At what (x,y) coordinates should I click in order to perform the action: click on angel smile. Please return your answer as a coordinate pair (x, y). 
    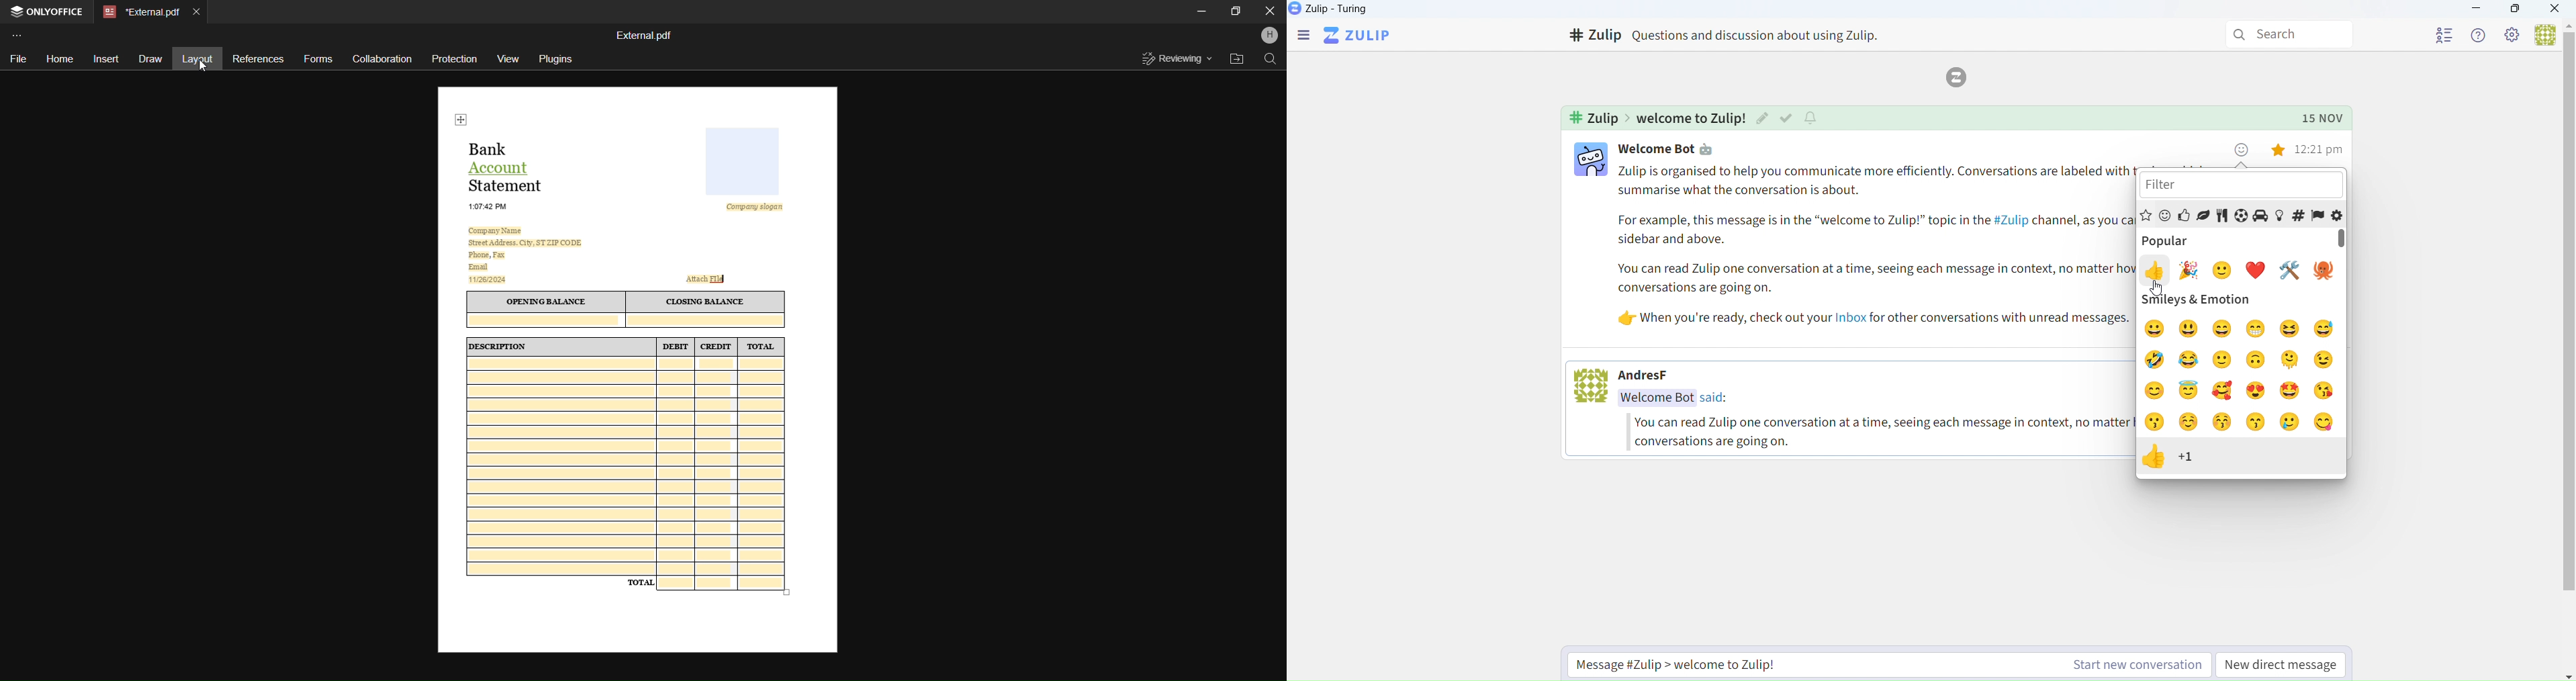
    Looking at the image, I should click on (2190, 391).